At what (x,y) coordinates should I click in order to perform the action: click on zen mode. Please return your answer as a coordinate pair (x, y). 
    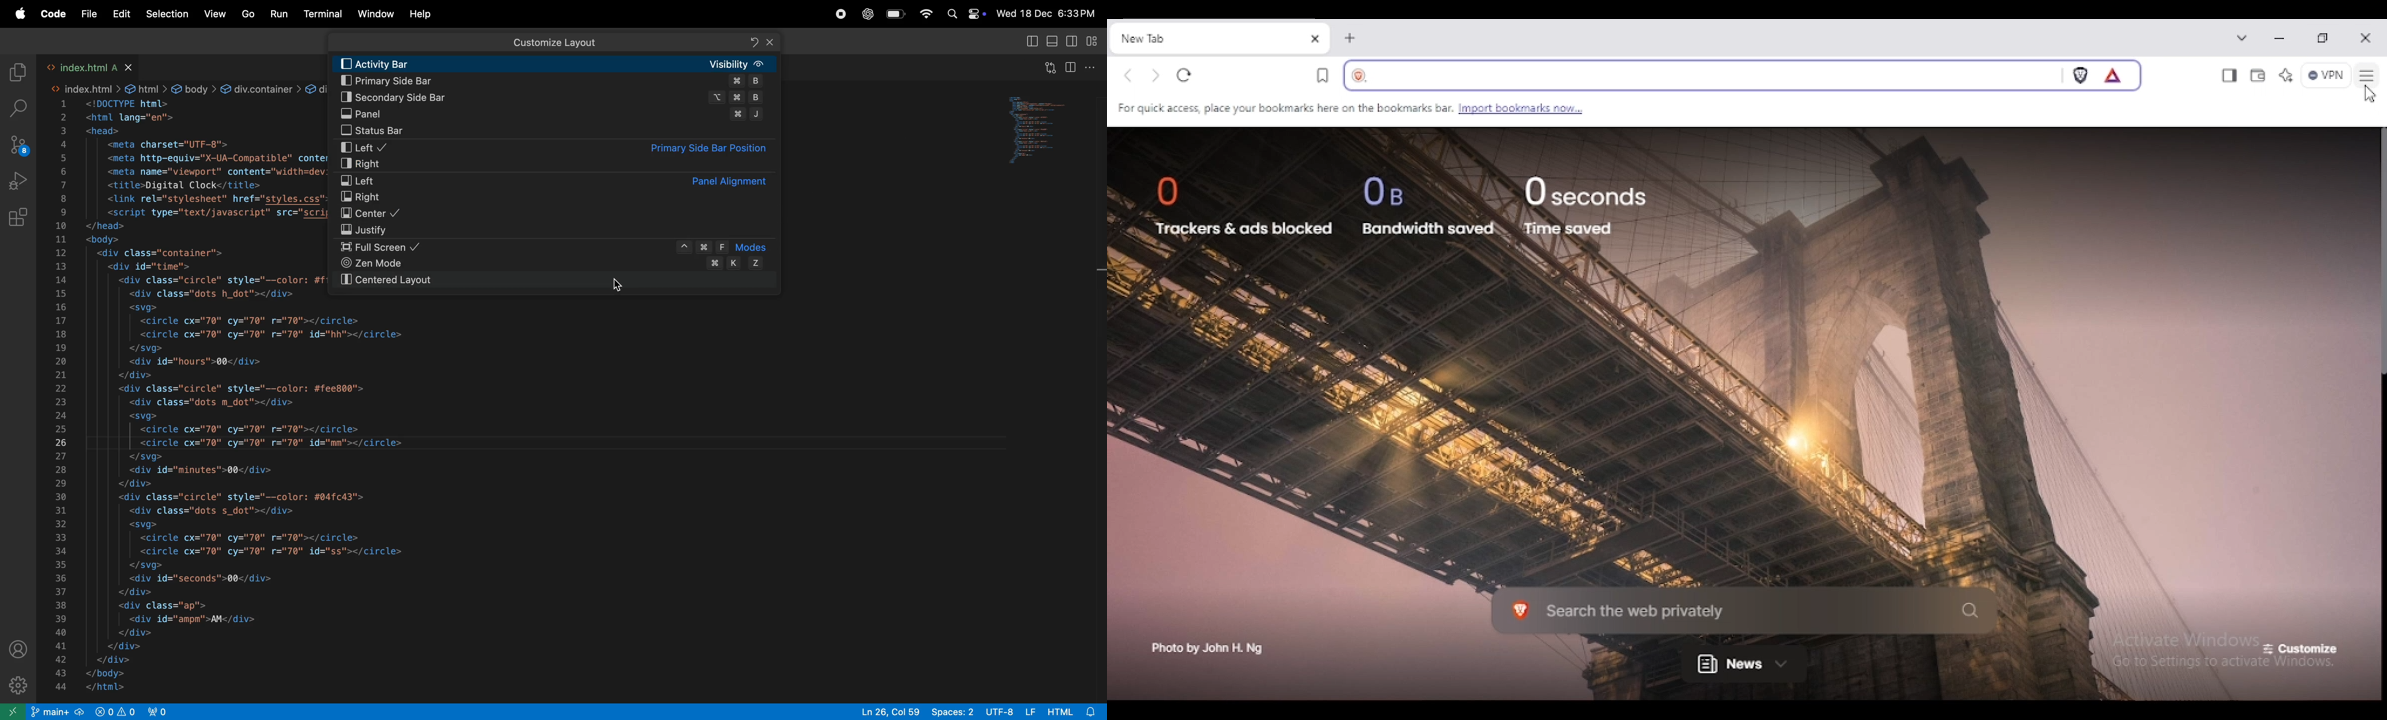
    Looking at the image, I should click on (558, 264).